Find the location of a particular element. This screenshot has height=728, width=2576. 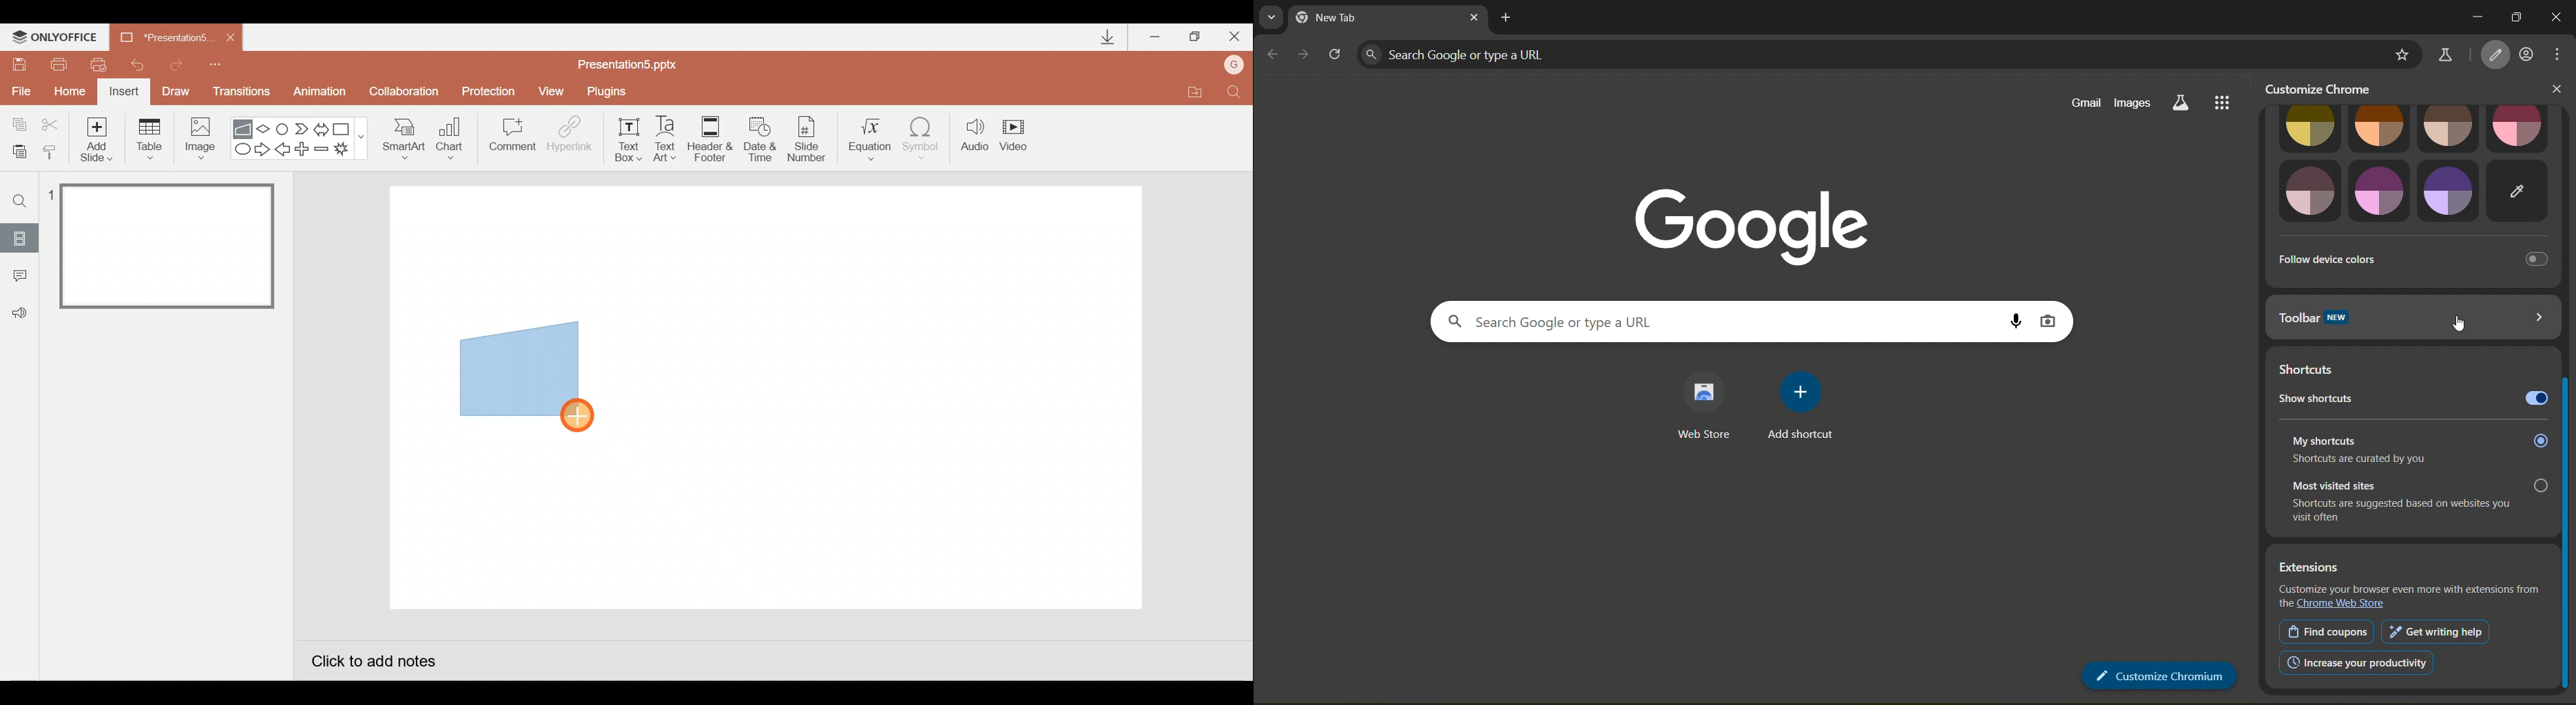

Paste is located at coordinates (16, 150).